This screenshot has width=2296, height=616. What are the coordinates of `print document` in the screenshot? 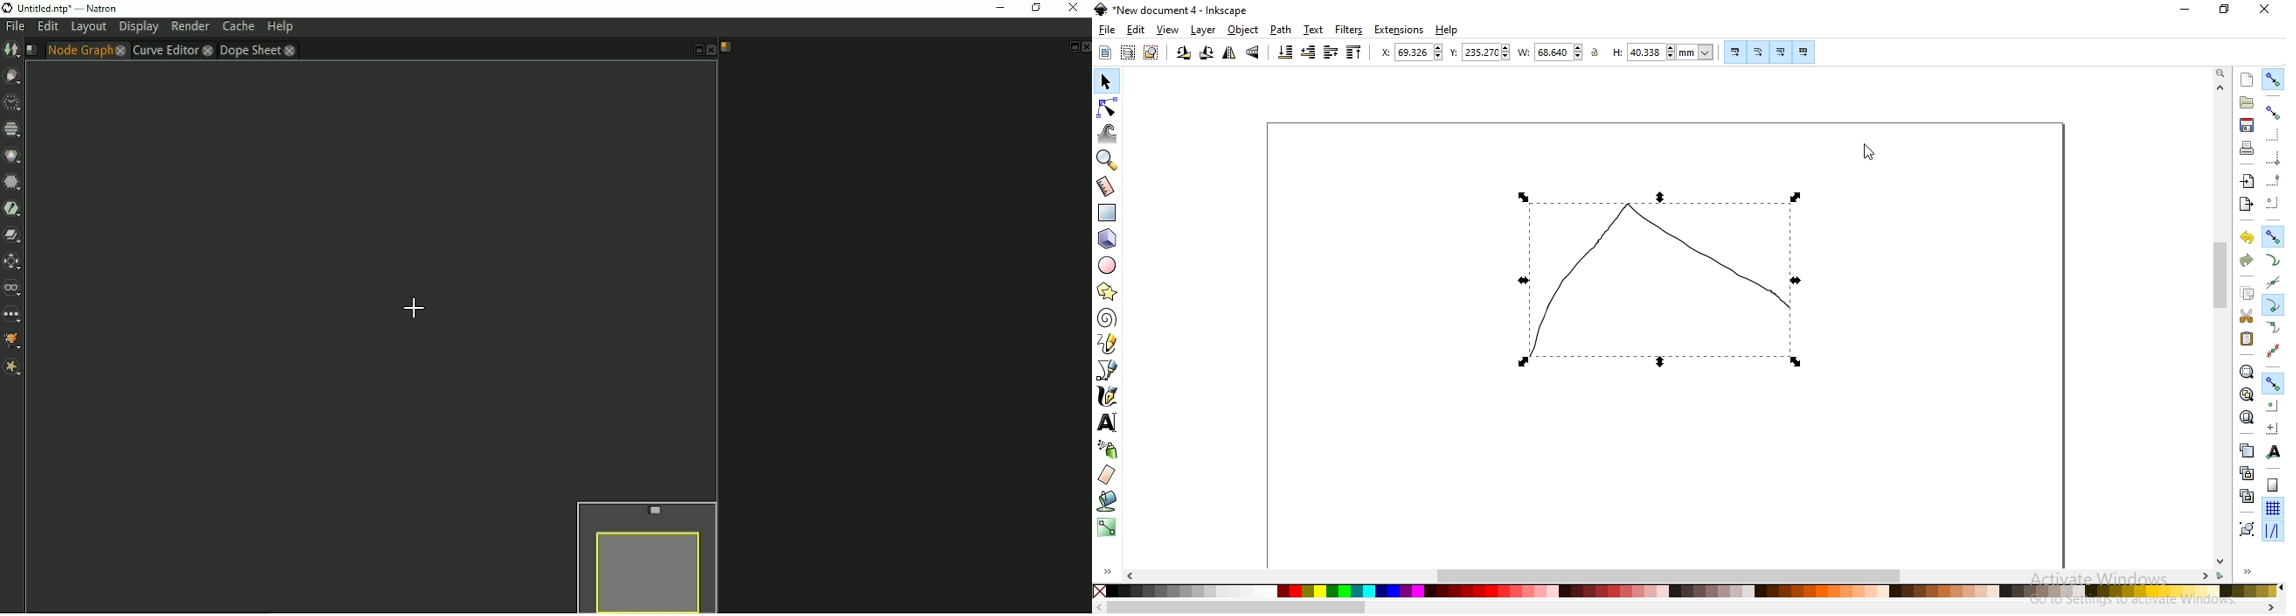 It's located at (2247, 148).